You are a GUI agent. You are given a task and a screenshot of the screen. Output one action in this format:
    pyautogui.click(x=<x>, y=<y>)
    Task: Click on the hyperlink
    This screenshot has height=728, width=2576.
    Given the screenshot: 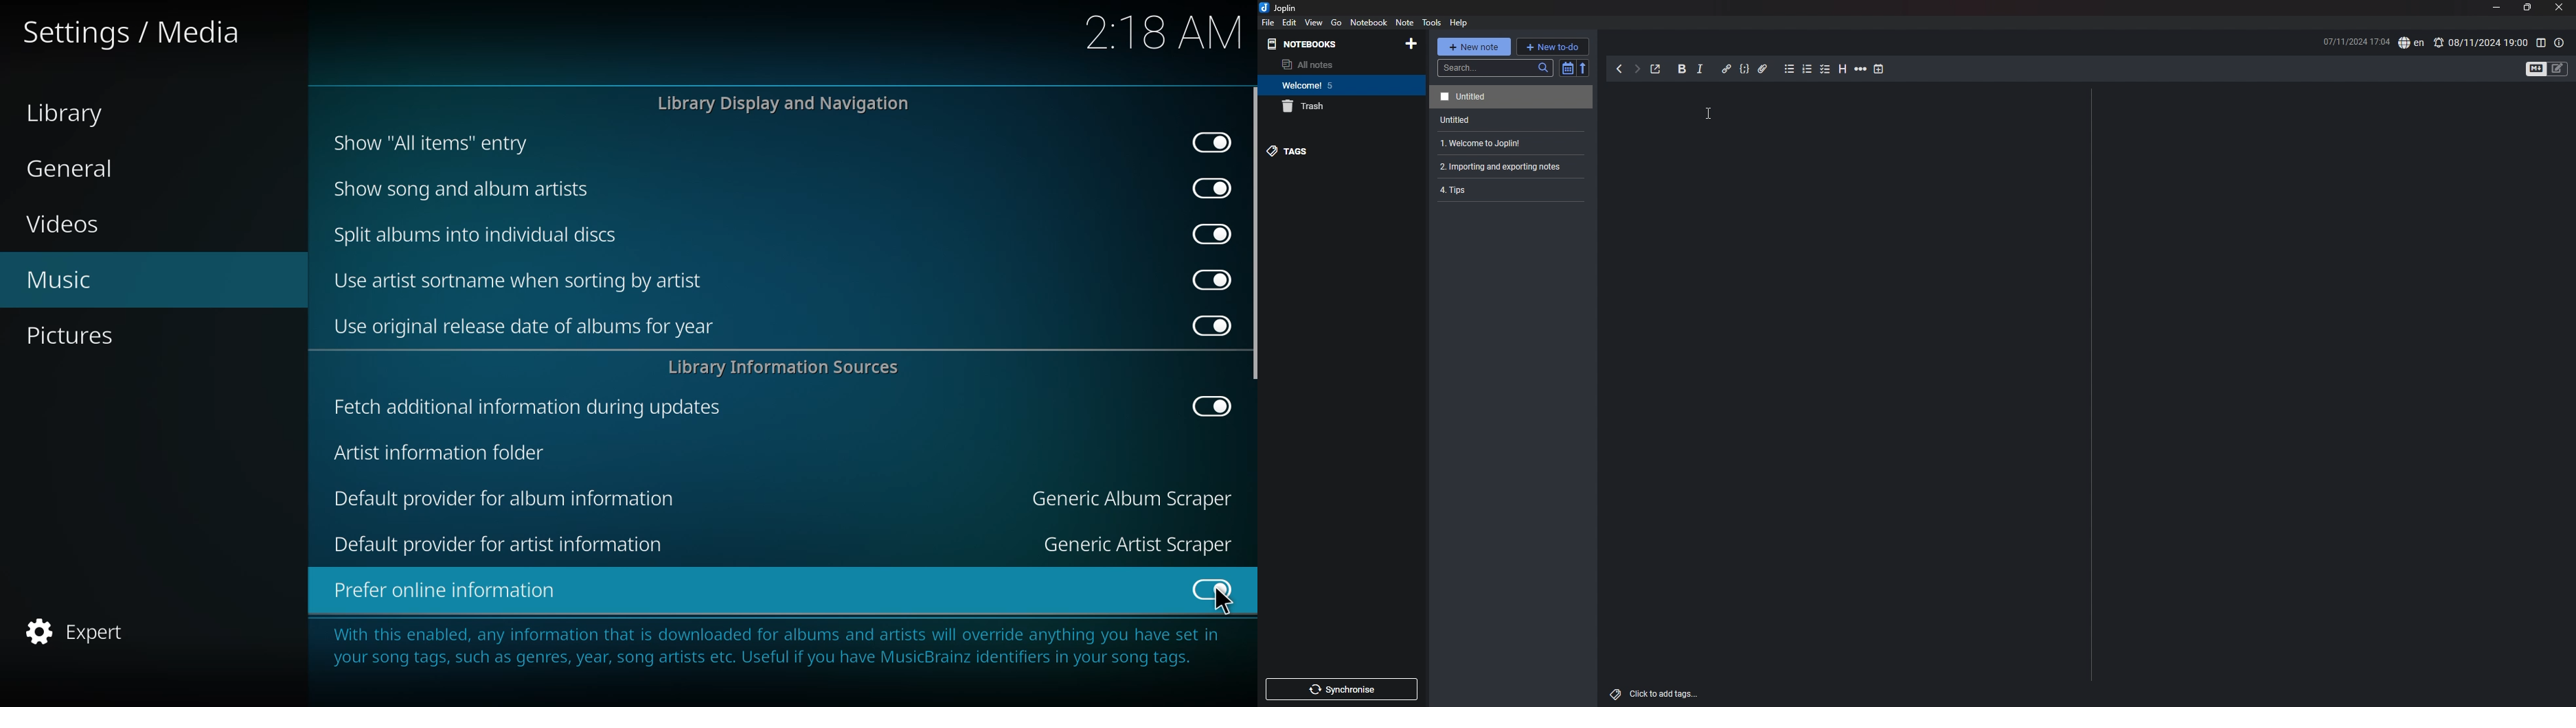 What is the action you would take?
    pyautogui.click(x=1727, y=69)
    